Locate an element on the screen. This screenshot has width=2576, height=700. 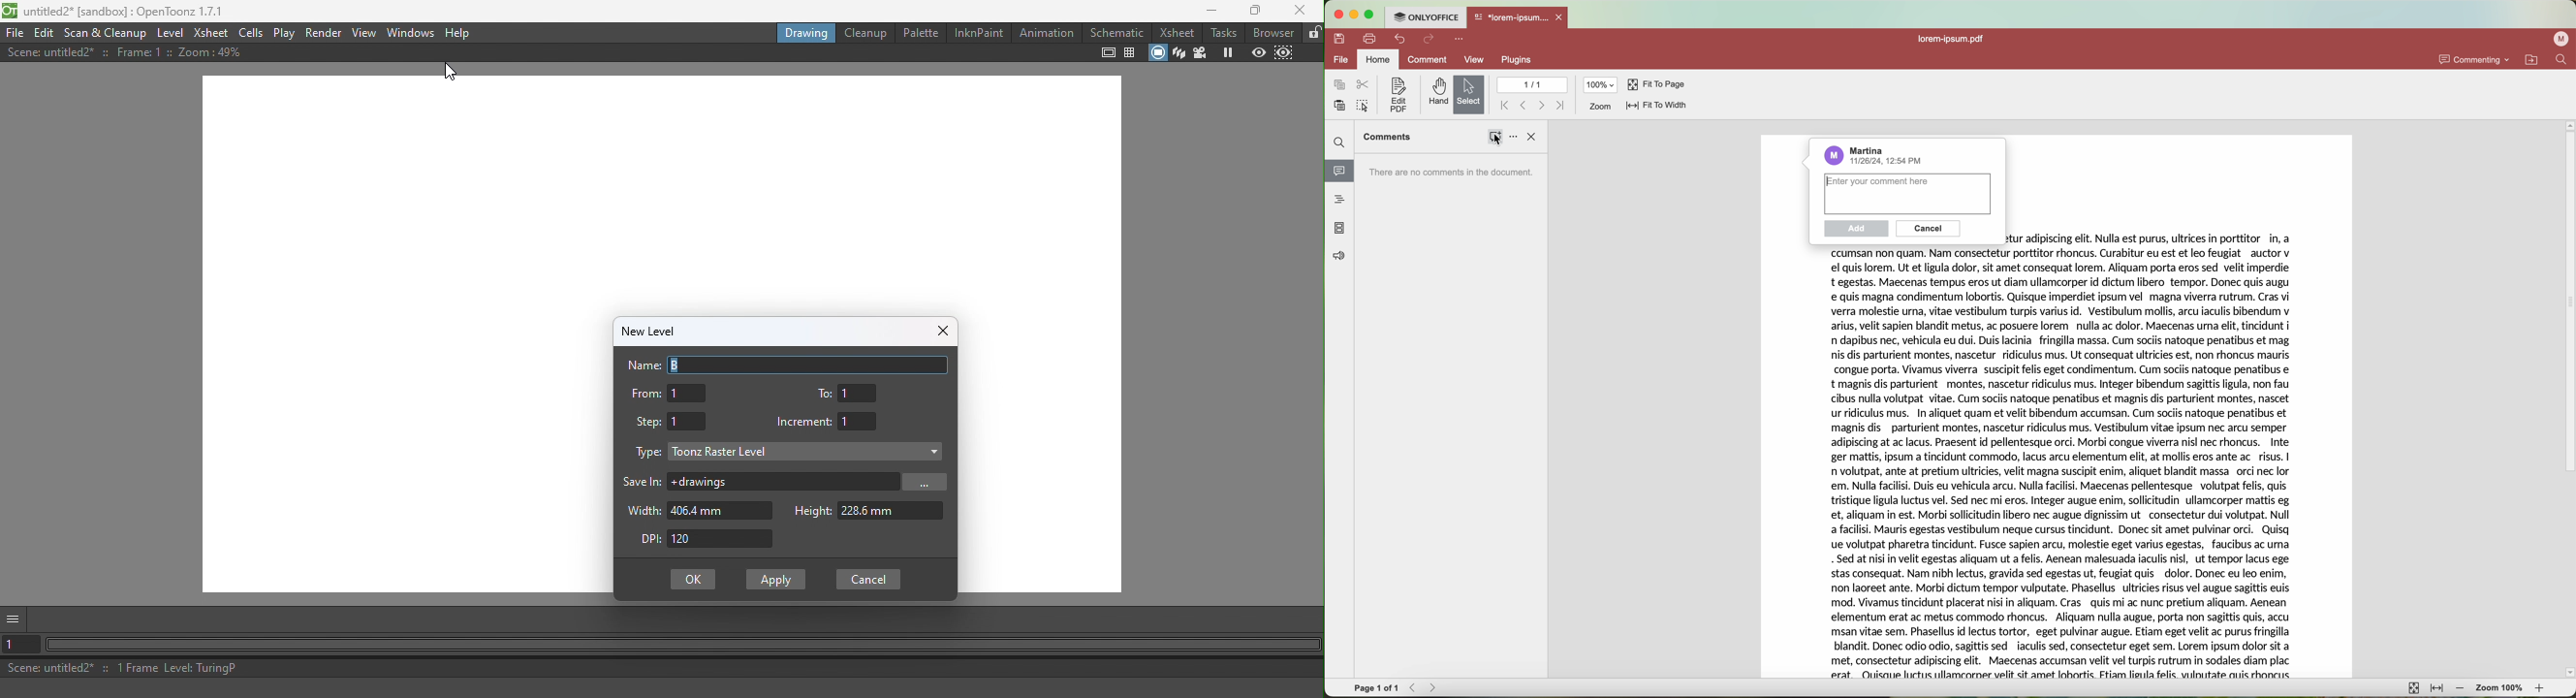
fit to page is located at coordinates (2414, 688).